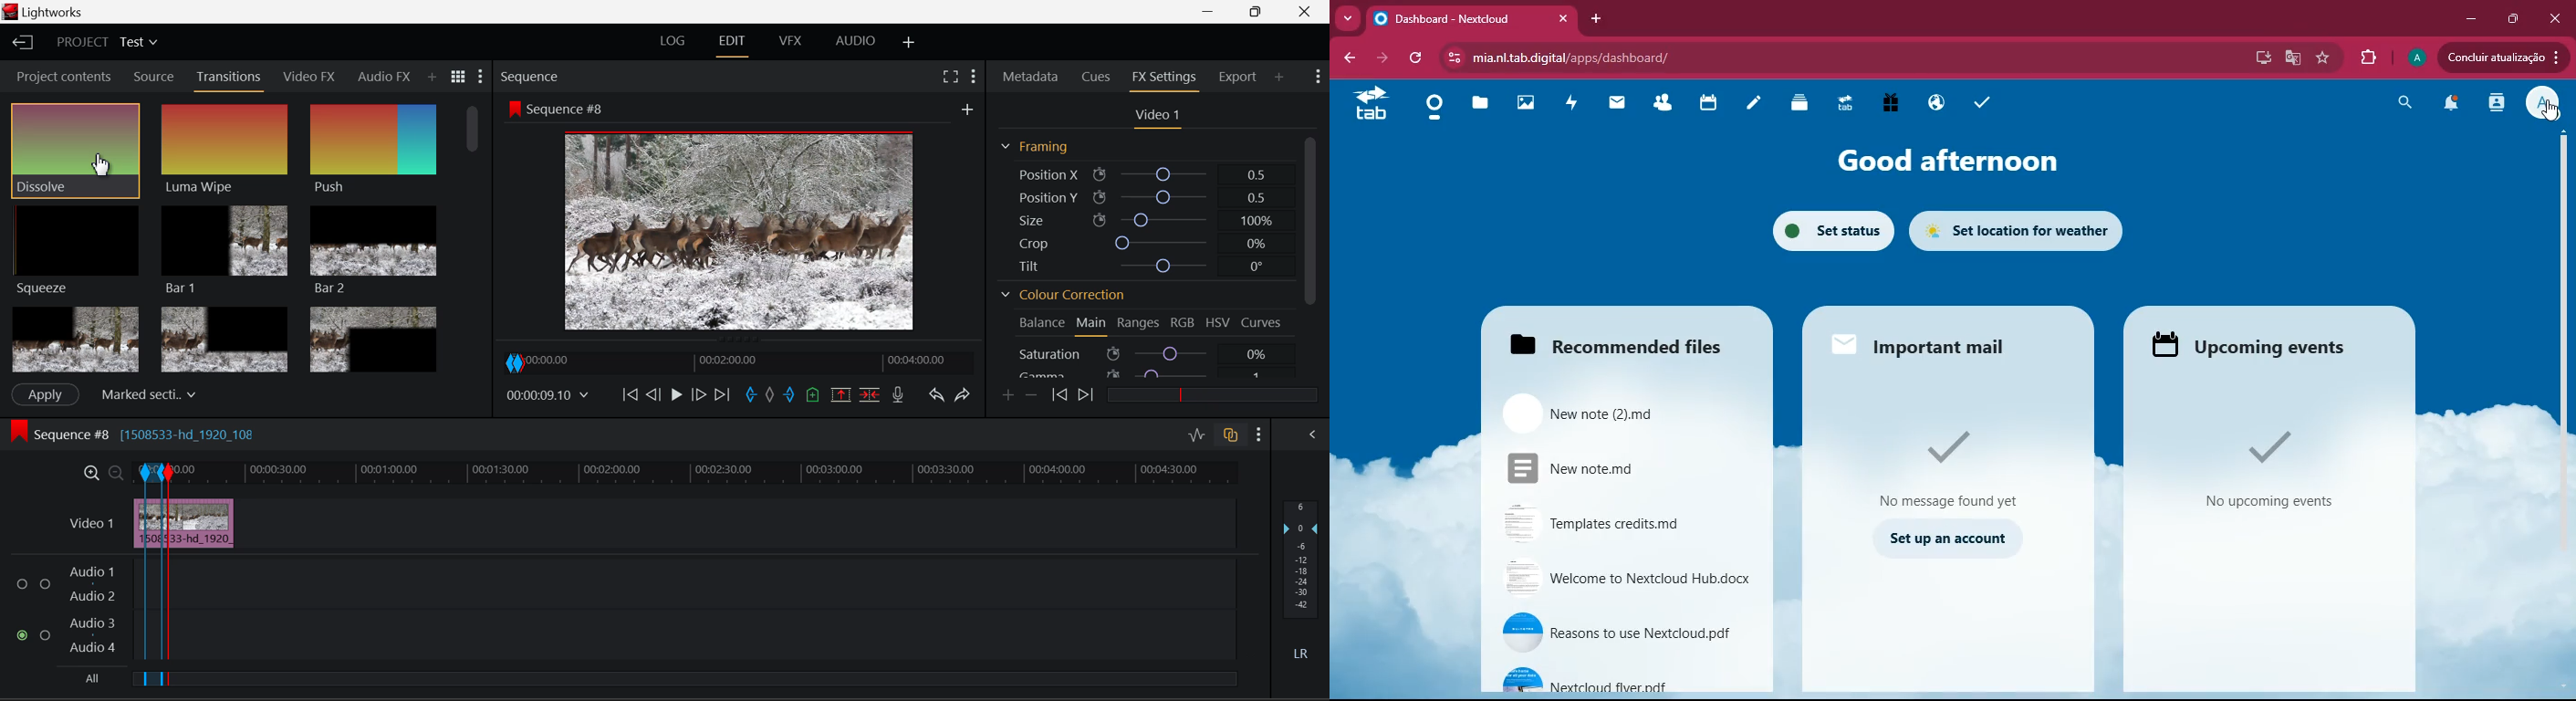 The height and width of the screenshot is (728, 2576). What do you see at coordinates (458, 77) in the screenshot?
I see `Toggle between list and title view` at bounding box center [458, 77].